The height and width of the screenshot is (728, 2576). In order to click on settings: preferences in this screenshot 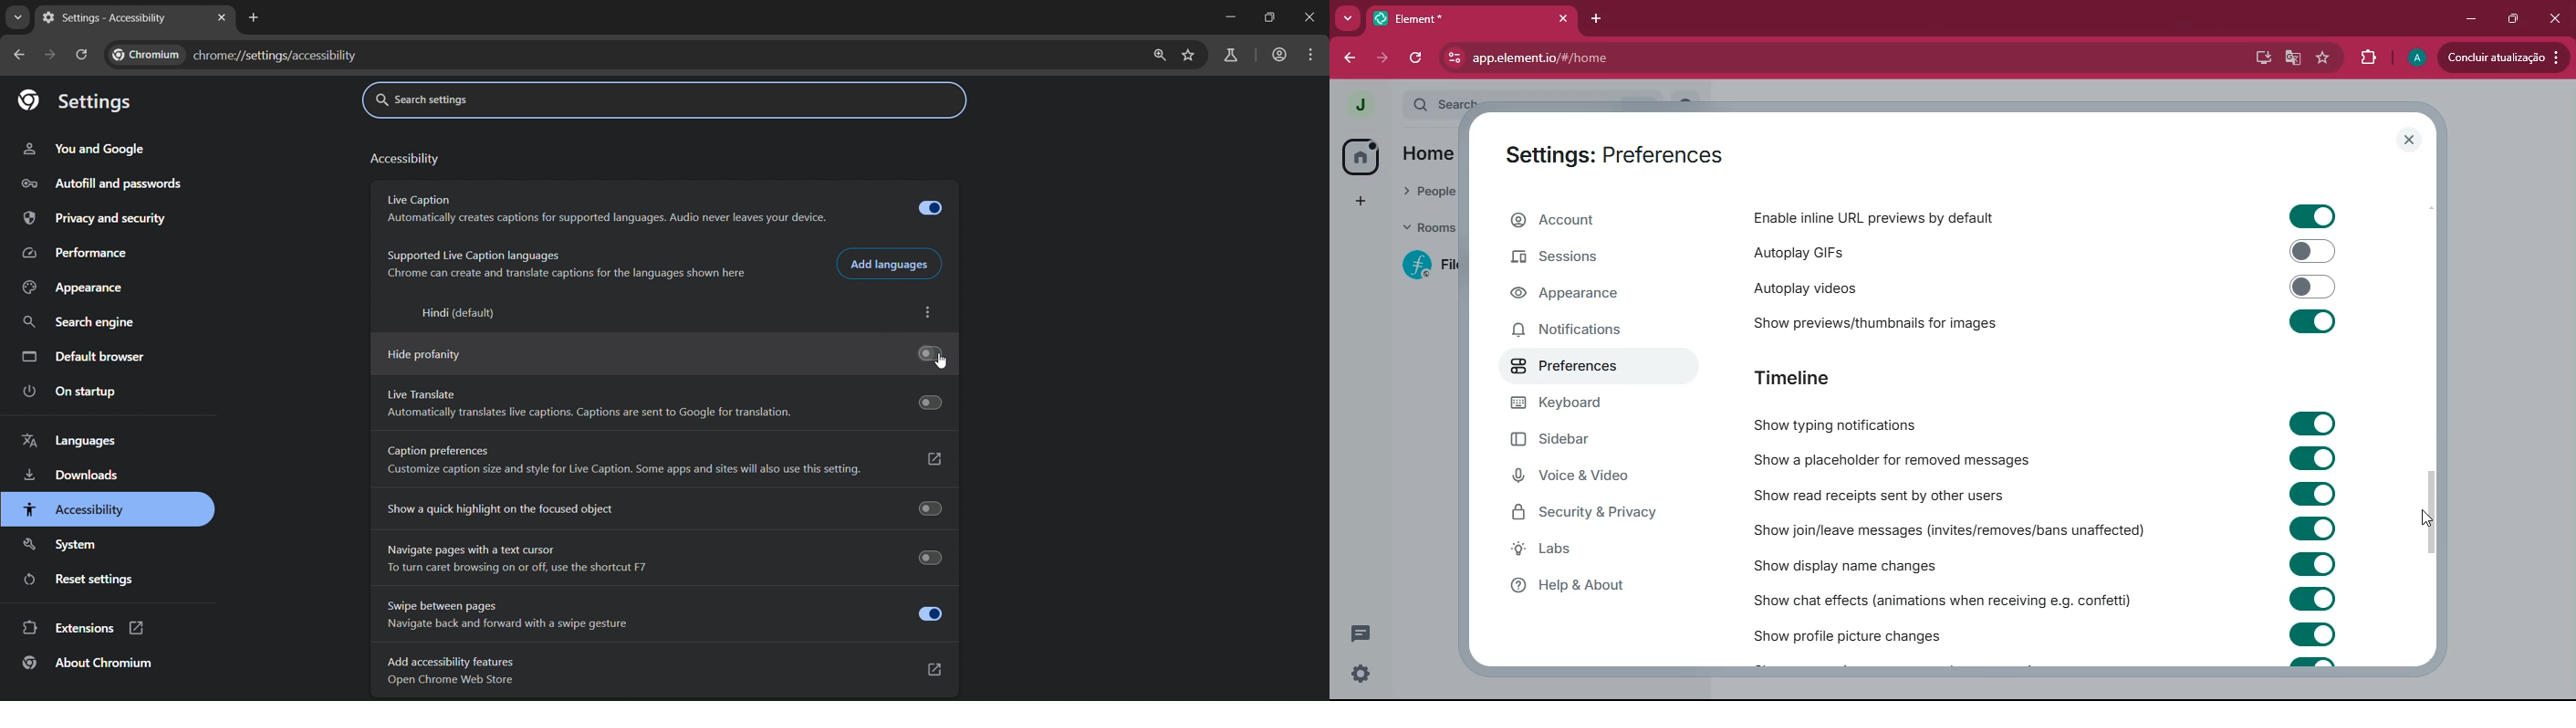, I will do `click(1624, 153)`.